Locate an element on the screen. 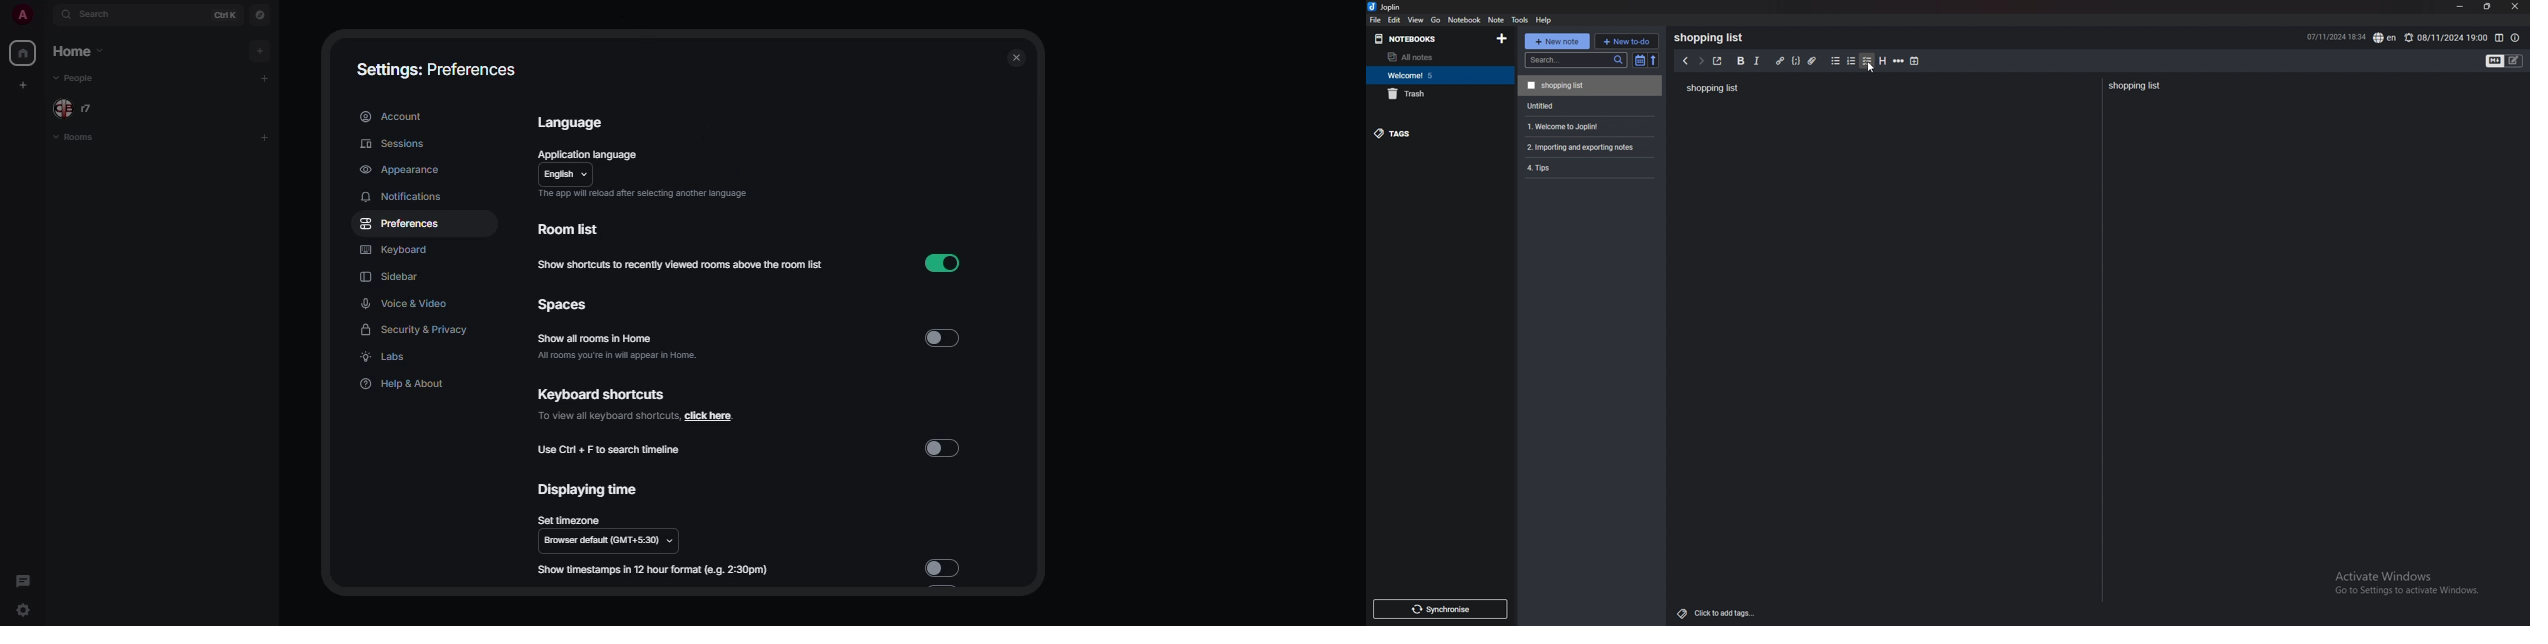 This screenshot has height=644, width=2548. notifications is located at coordinates (396, 197).